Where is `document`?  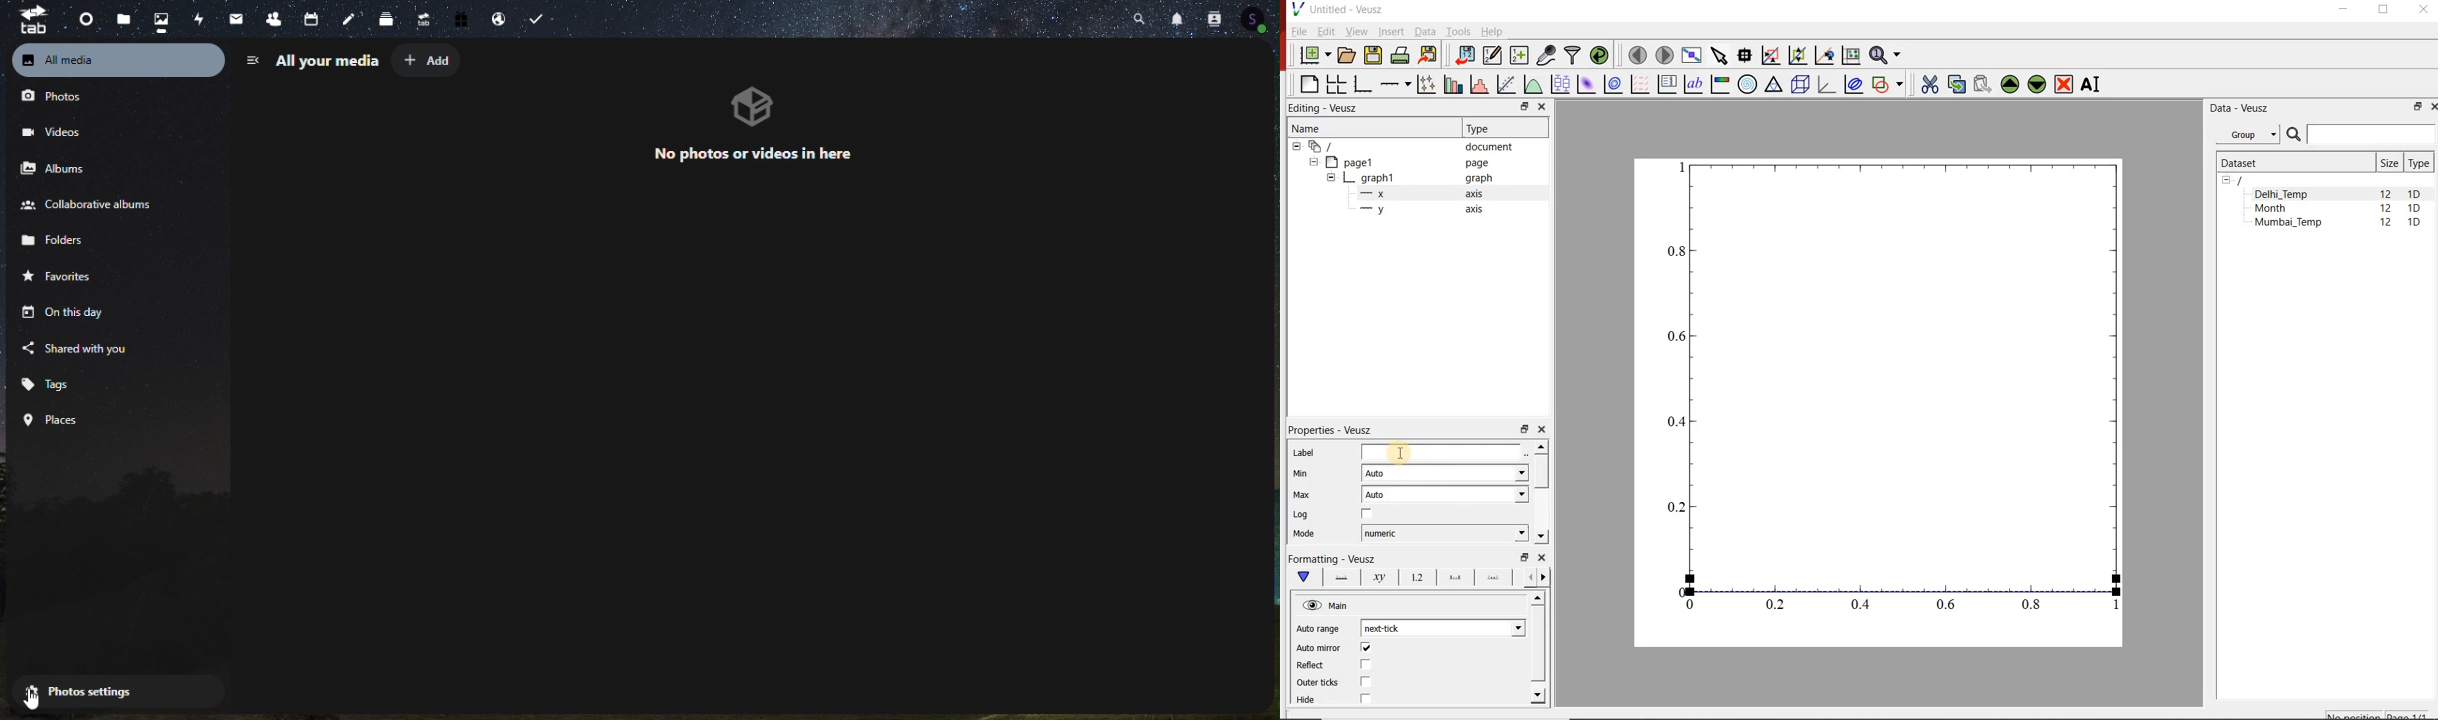 document is located at coordinates (1406, 146).